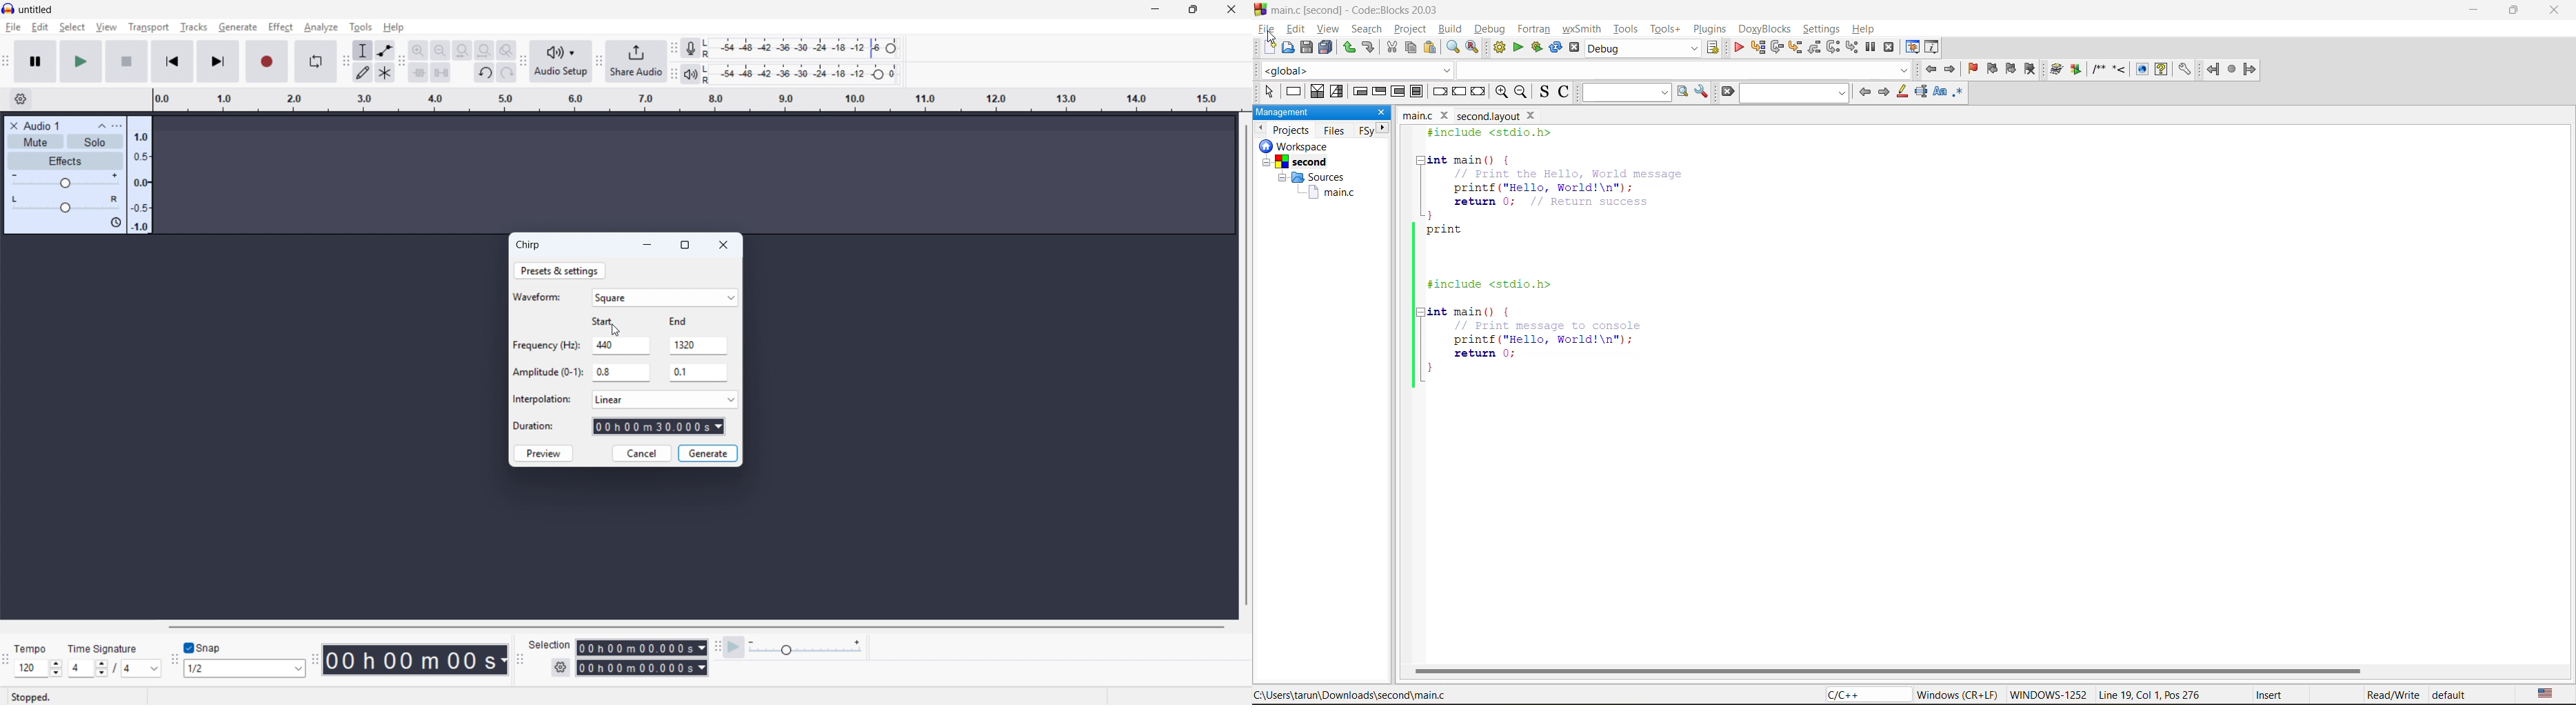  Describe the element at coordinates (1586, 30) in the screenshot. I see `wxsmith` at that location.